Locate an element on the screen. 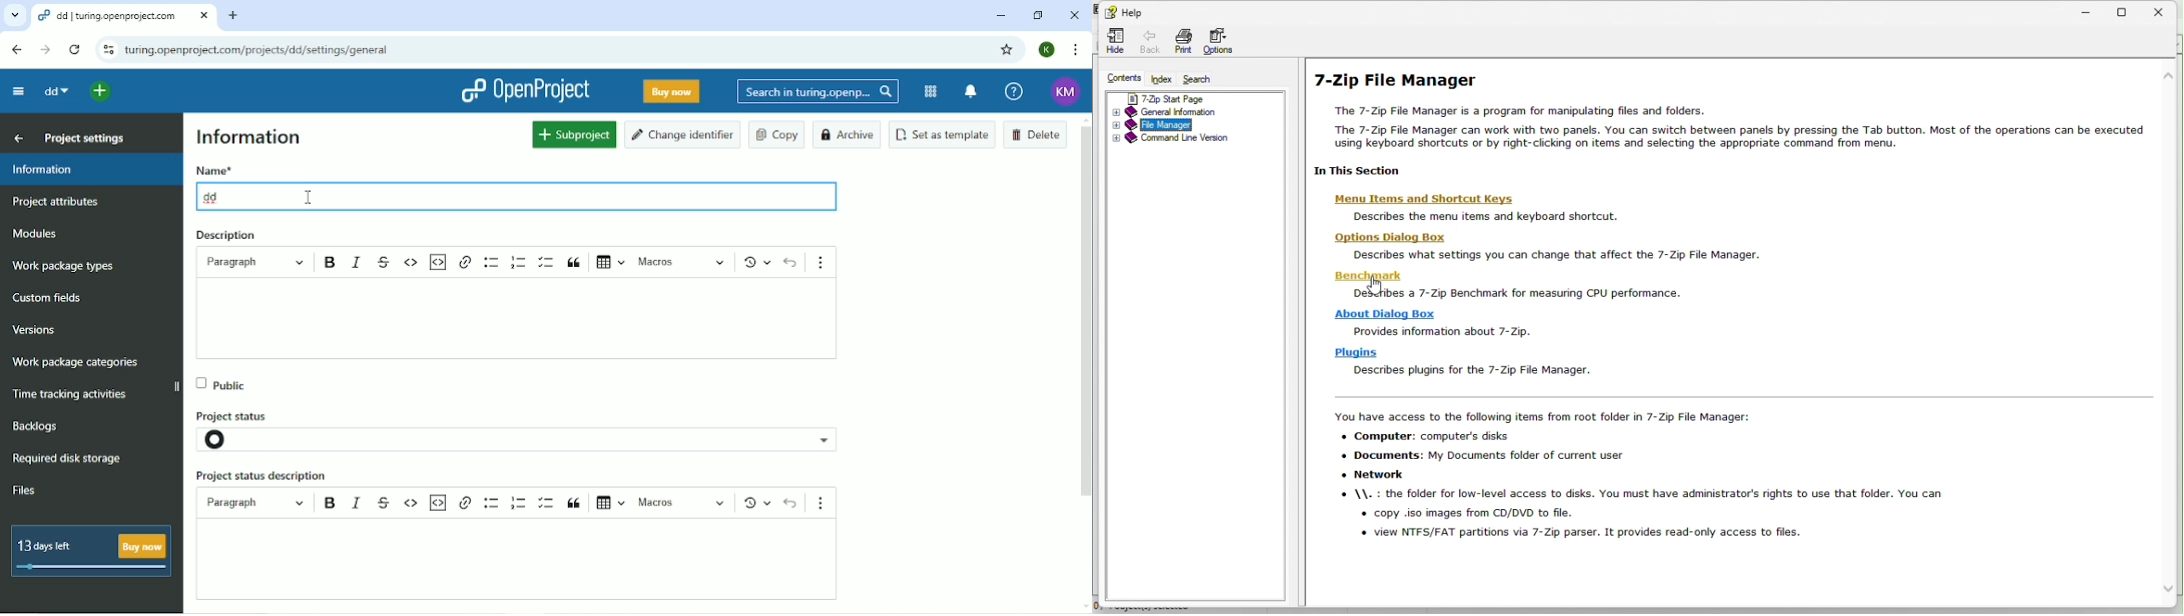 The height and width of the screenshot is (616, 2184). Backlogs is located at coordinates (36, 425).